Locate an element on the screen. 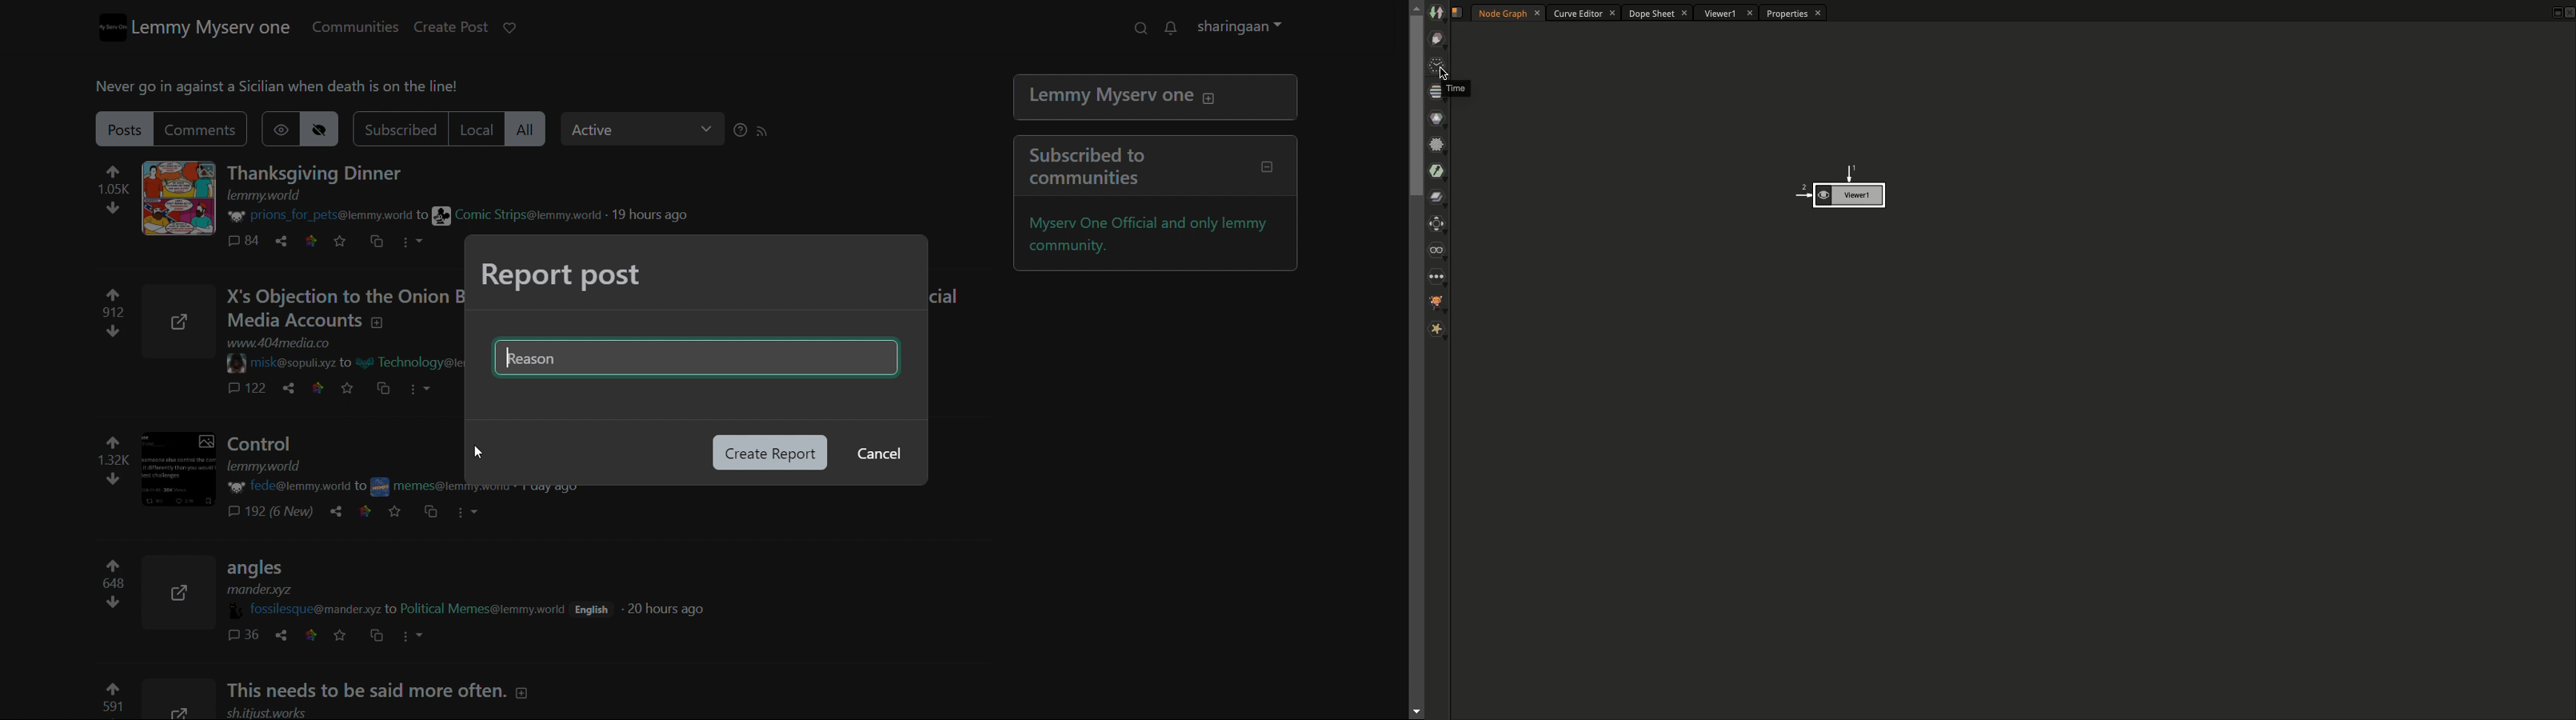  share is located at coordinates (343, 513).